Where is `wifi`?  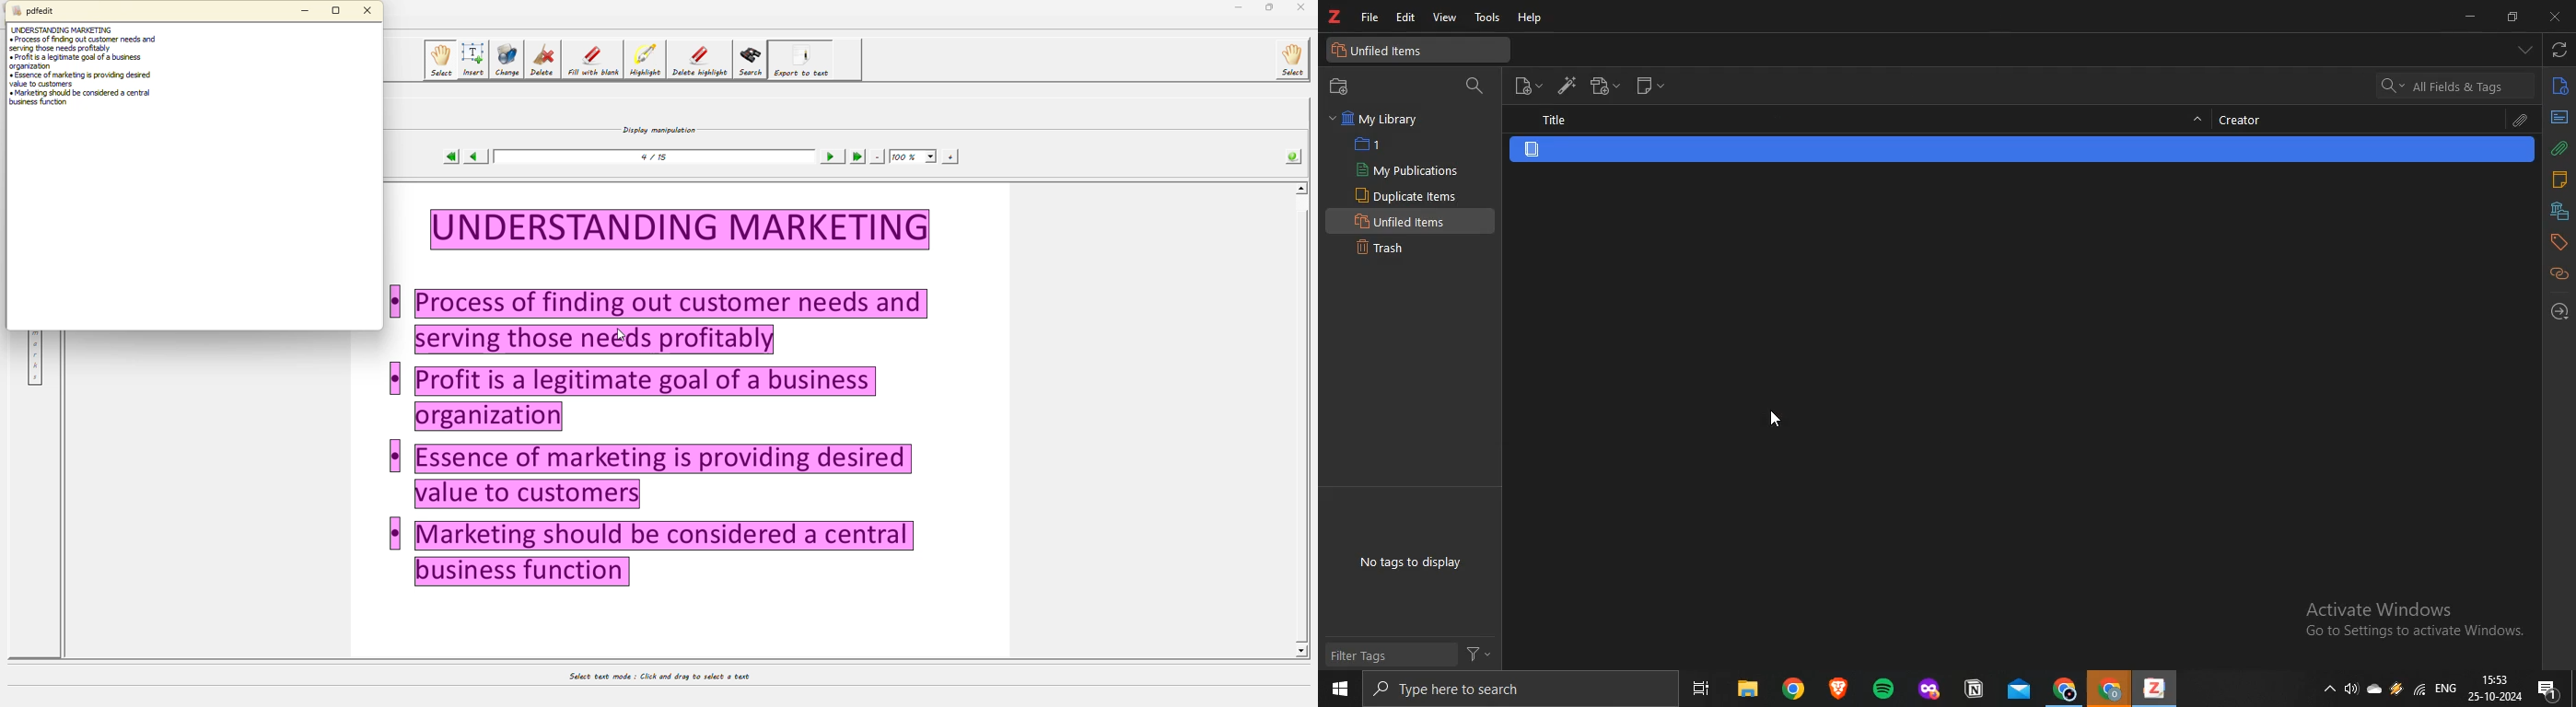
wifi is located at coordinates (2419, 689).